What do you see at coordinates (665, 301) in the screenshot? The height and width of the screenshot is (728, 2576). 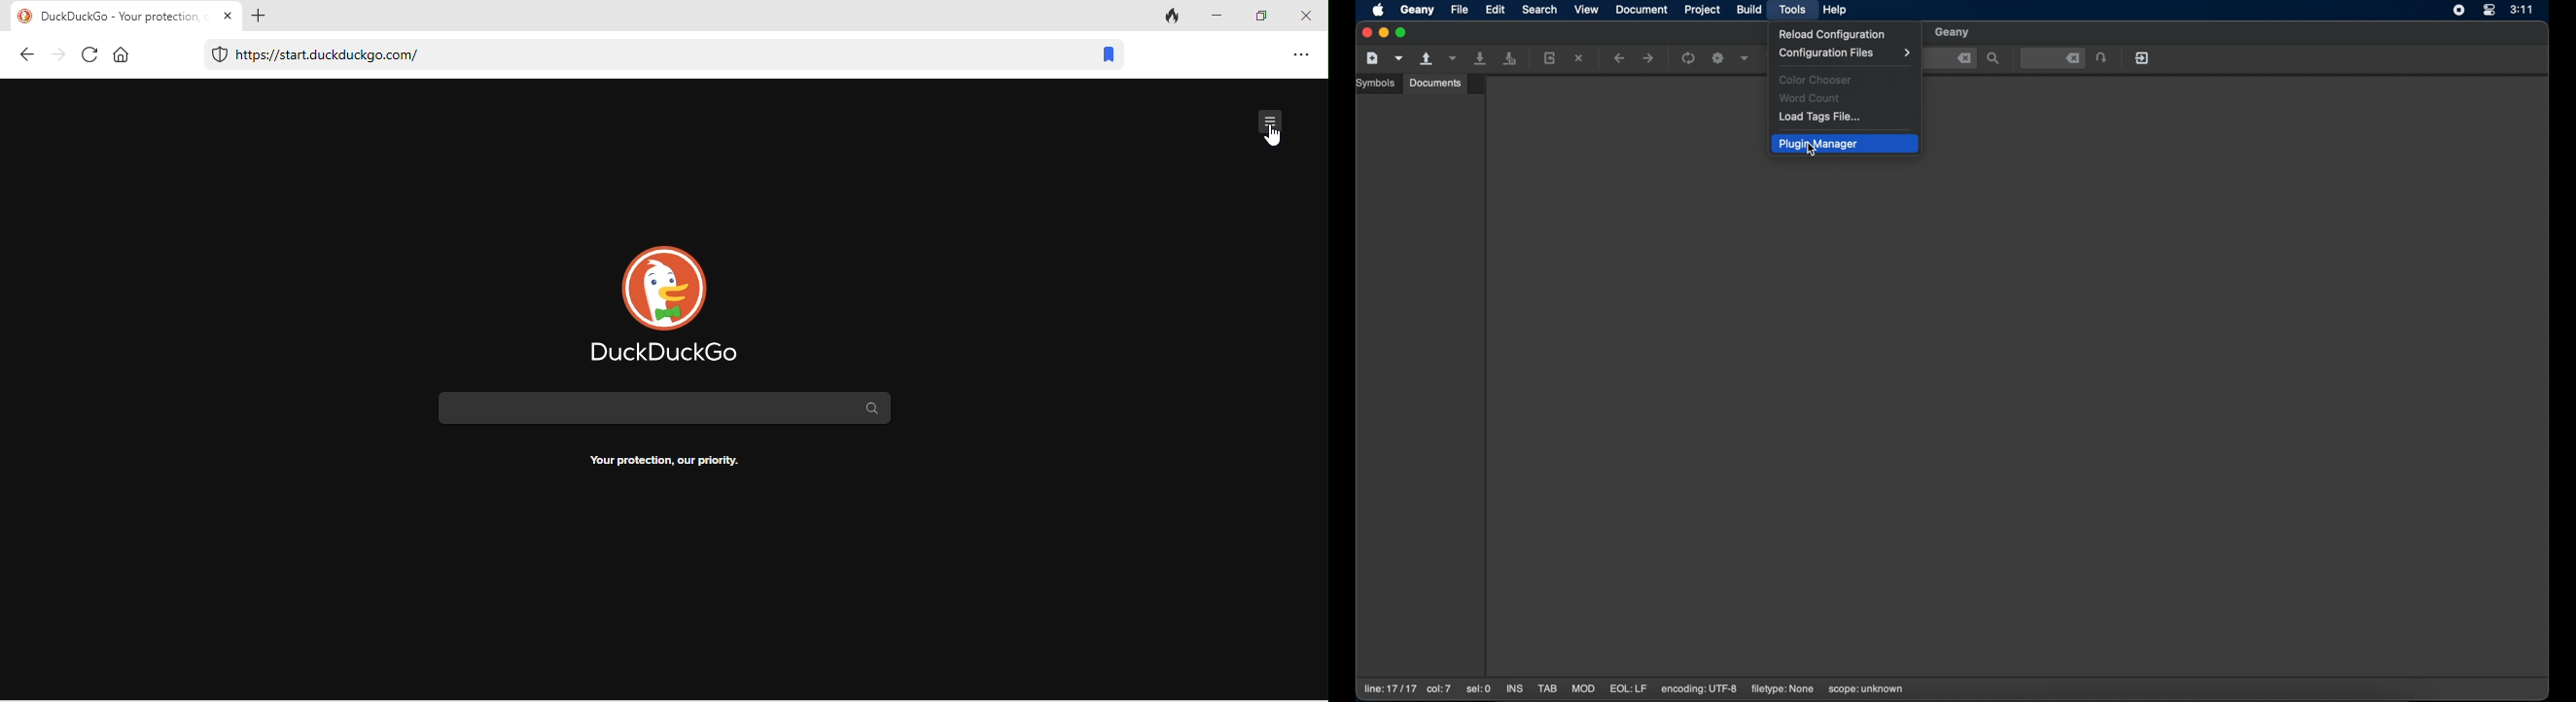 I see `duck duck go logo` at bounding box center [665, 301].